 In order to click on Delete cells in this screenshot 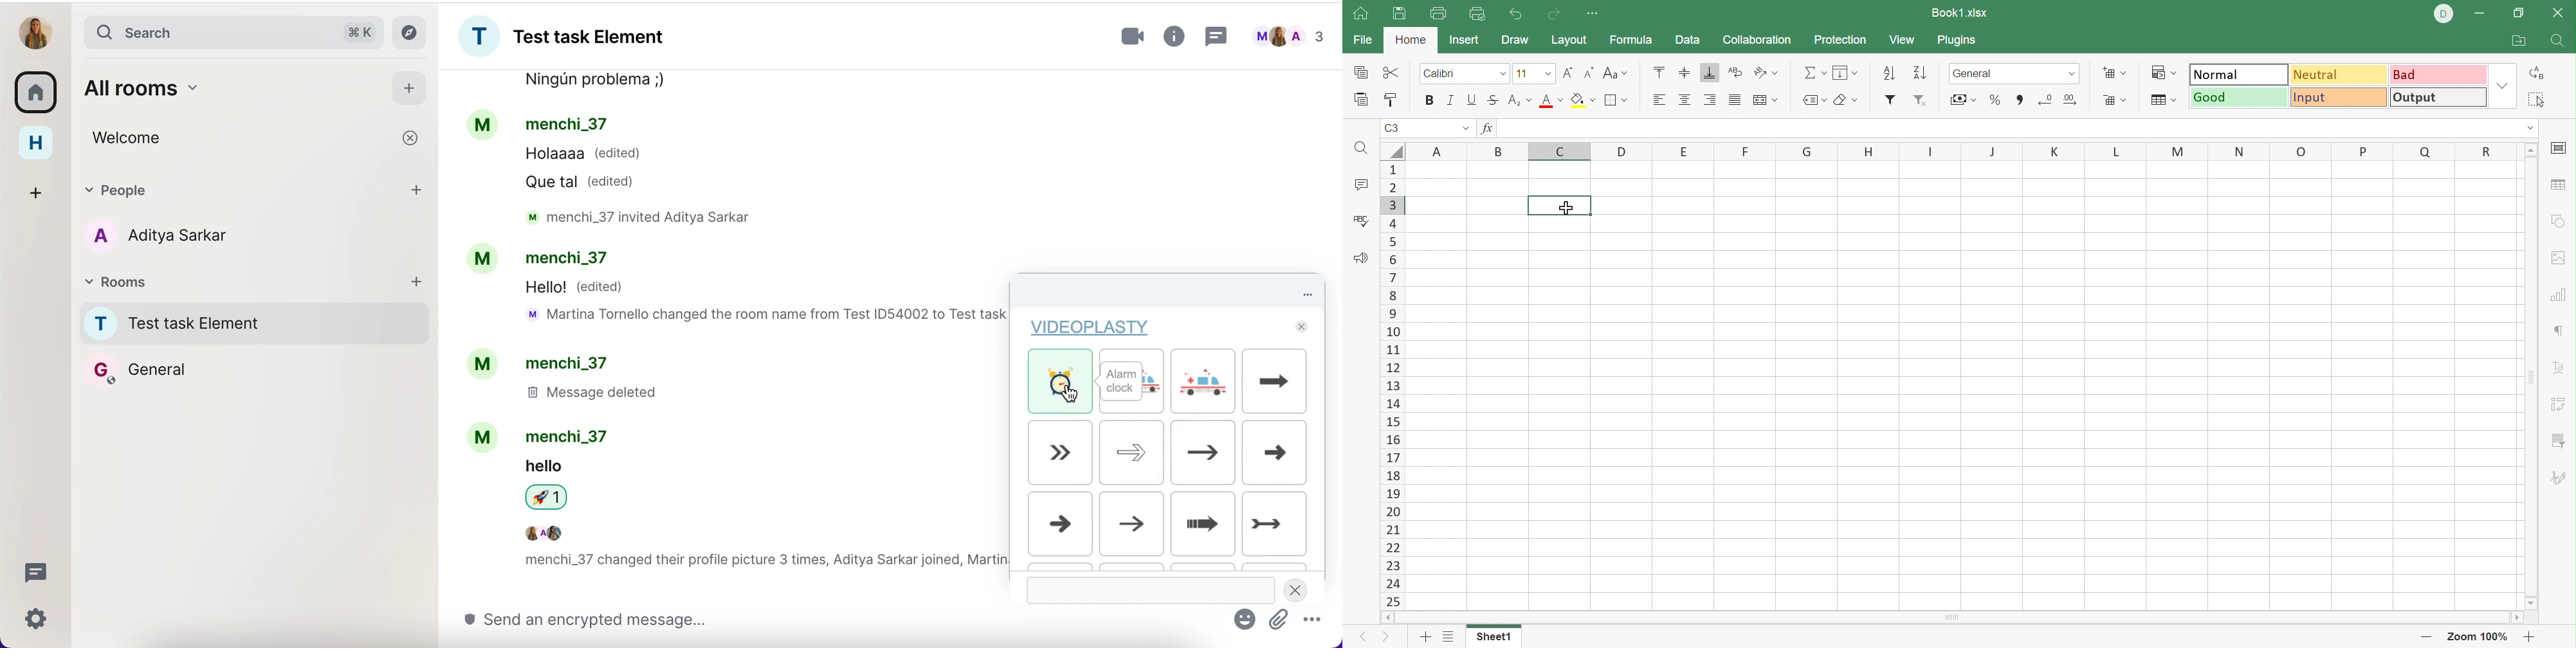, I will do `click(2117, 101)`.